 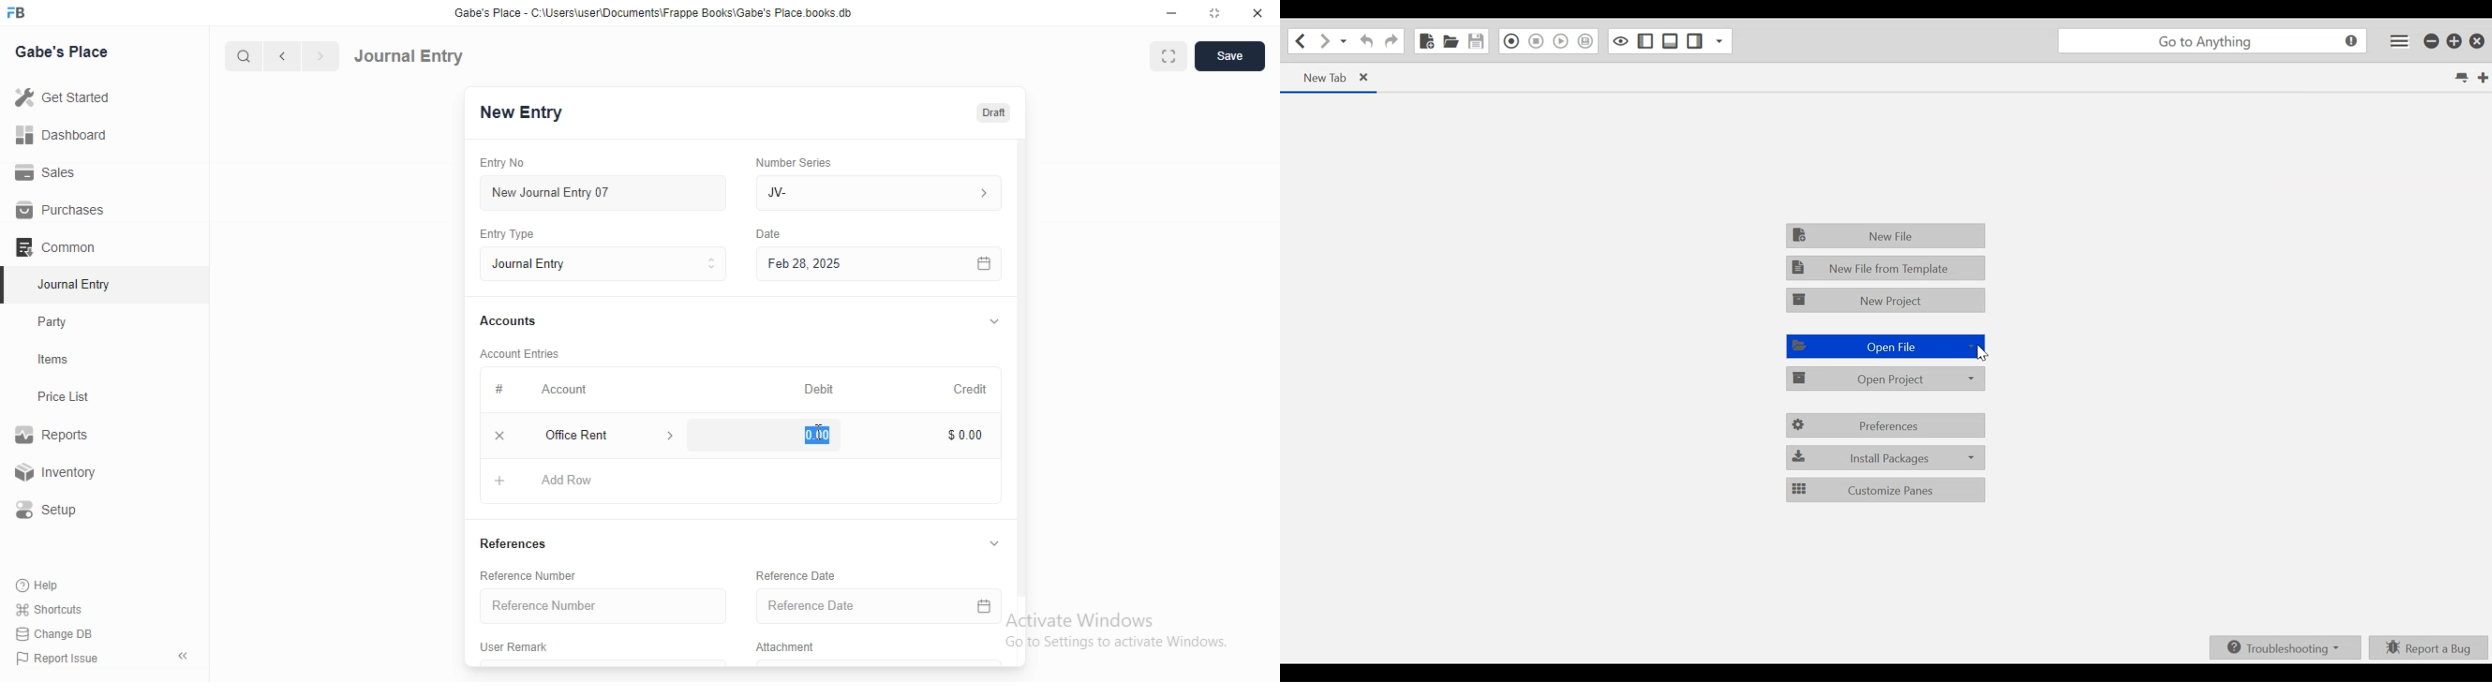 I want to click on close, so click(x=1258, y=12).